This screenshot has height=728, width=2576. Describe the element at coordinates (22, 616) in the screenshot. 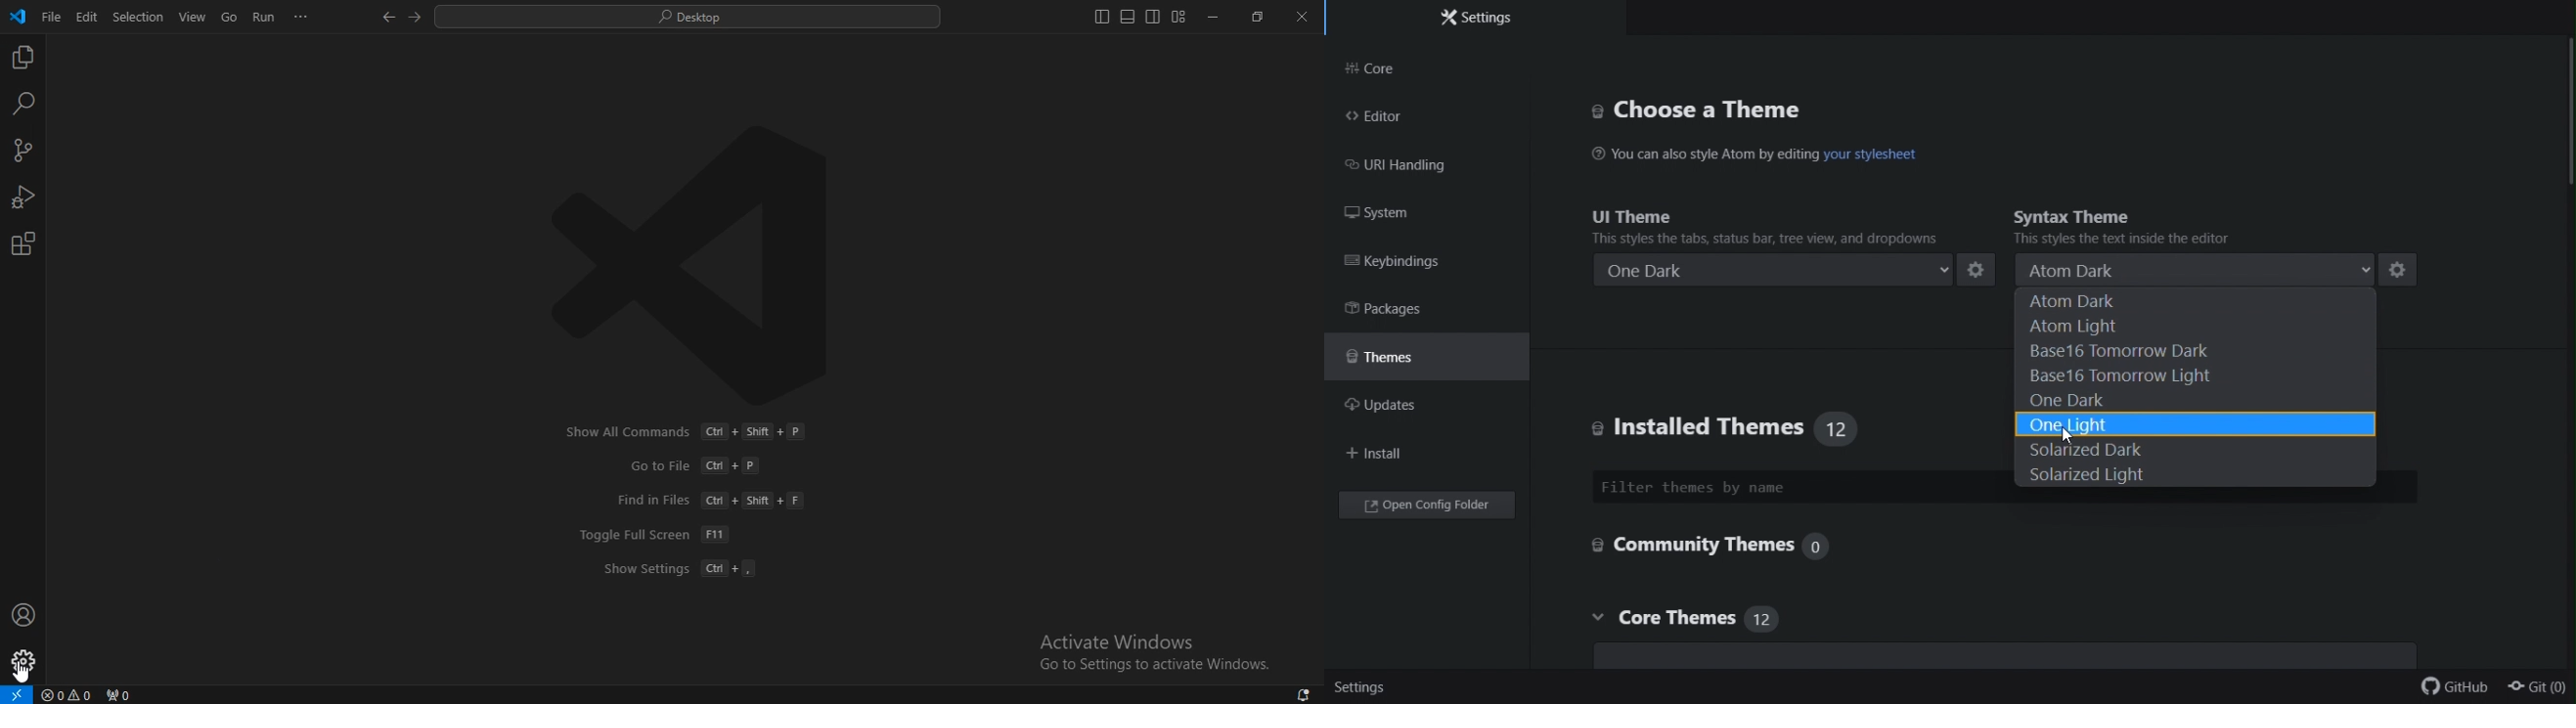

I see `account` at that location.